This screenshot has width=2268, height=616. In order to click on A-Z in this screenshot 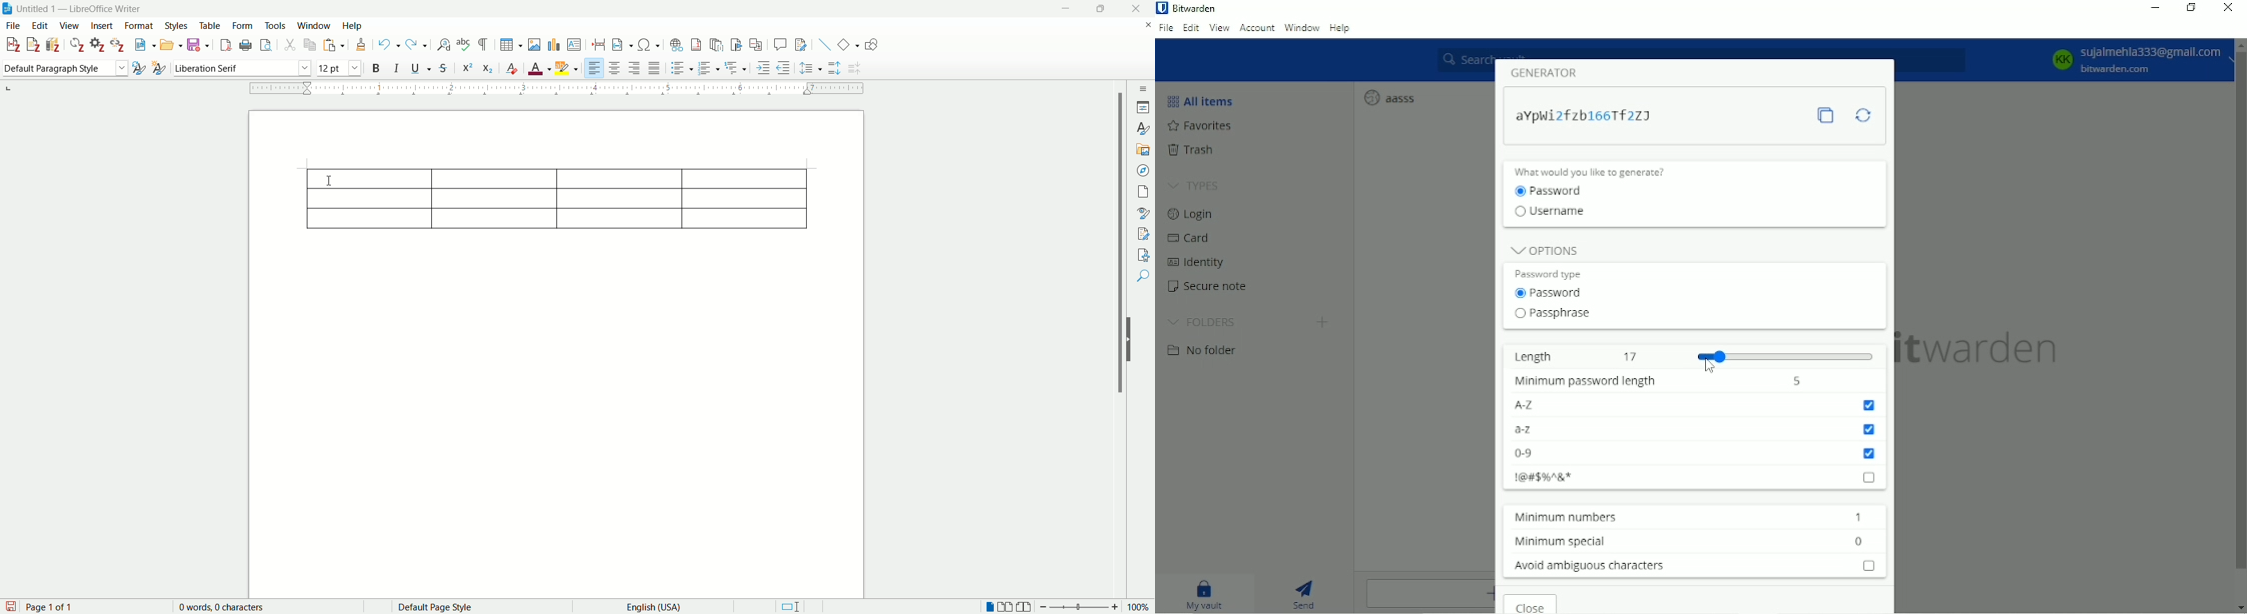, I will do `click(1697, 405)`.